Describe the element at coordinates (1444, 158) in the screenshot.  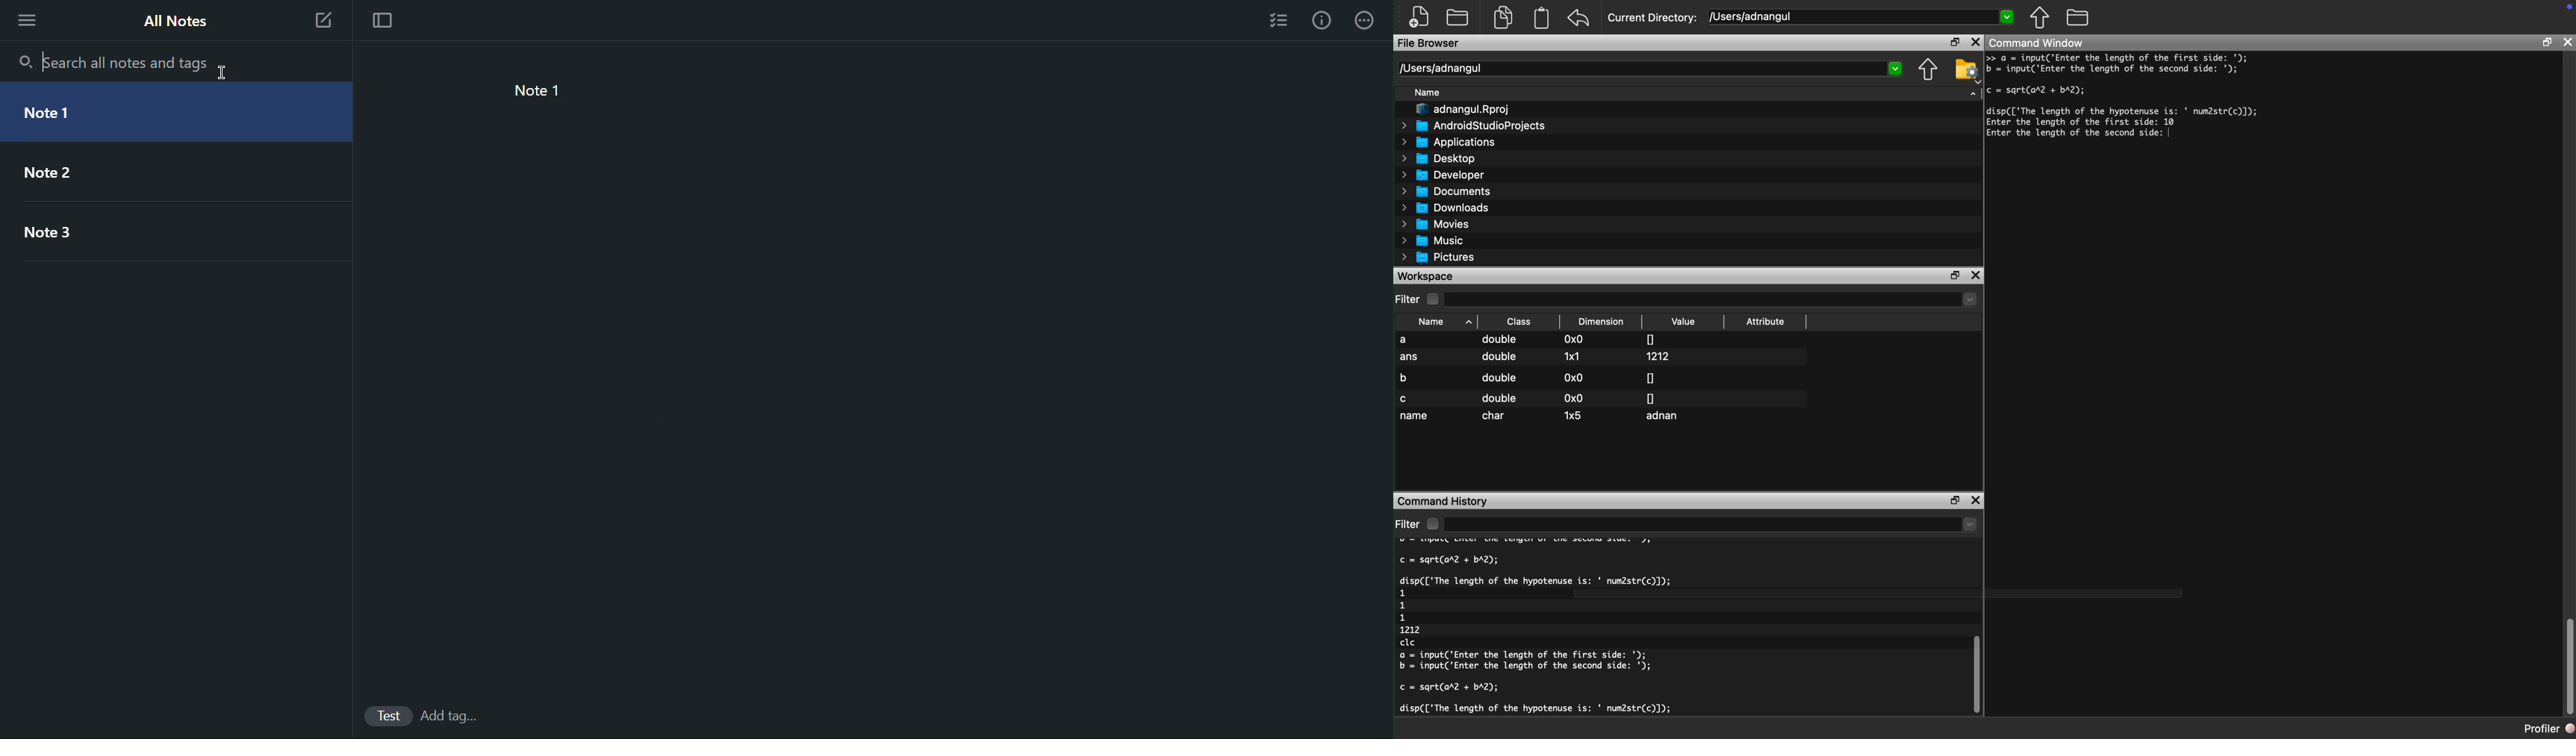
I see ` Desktop` at that location.